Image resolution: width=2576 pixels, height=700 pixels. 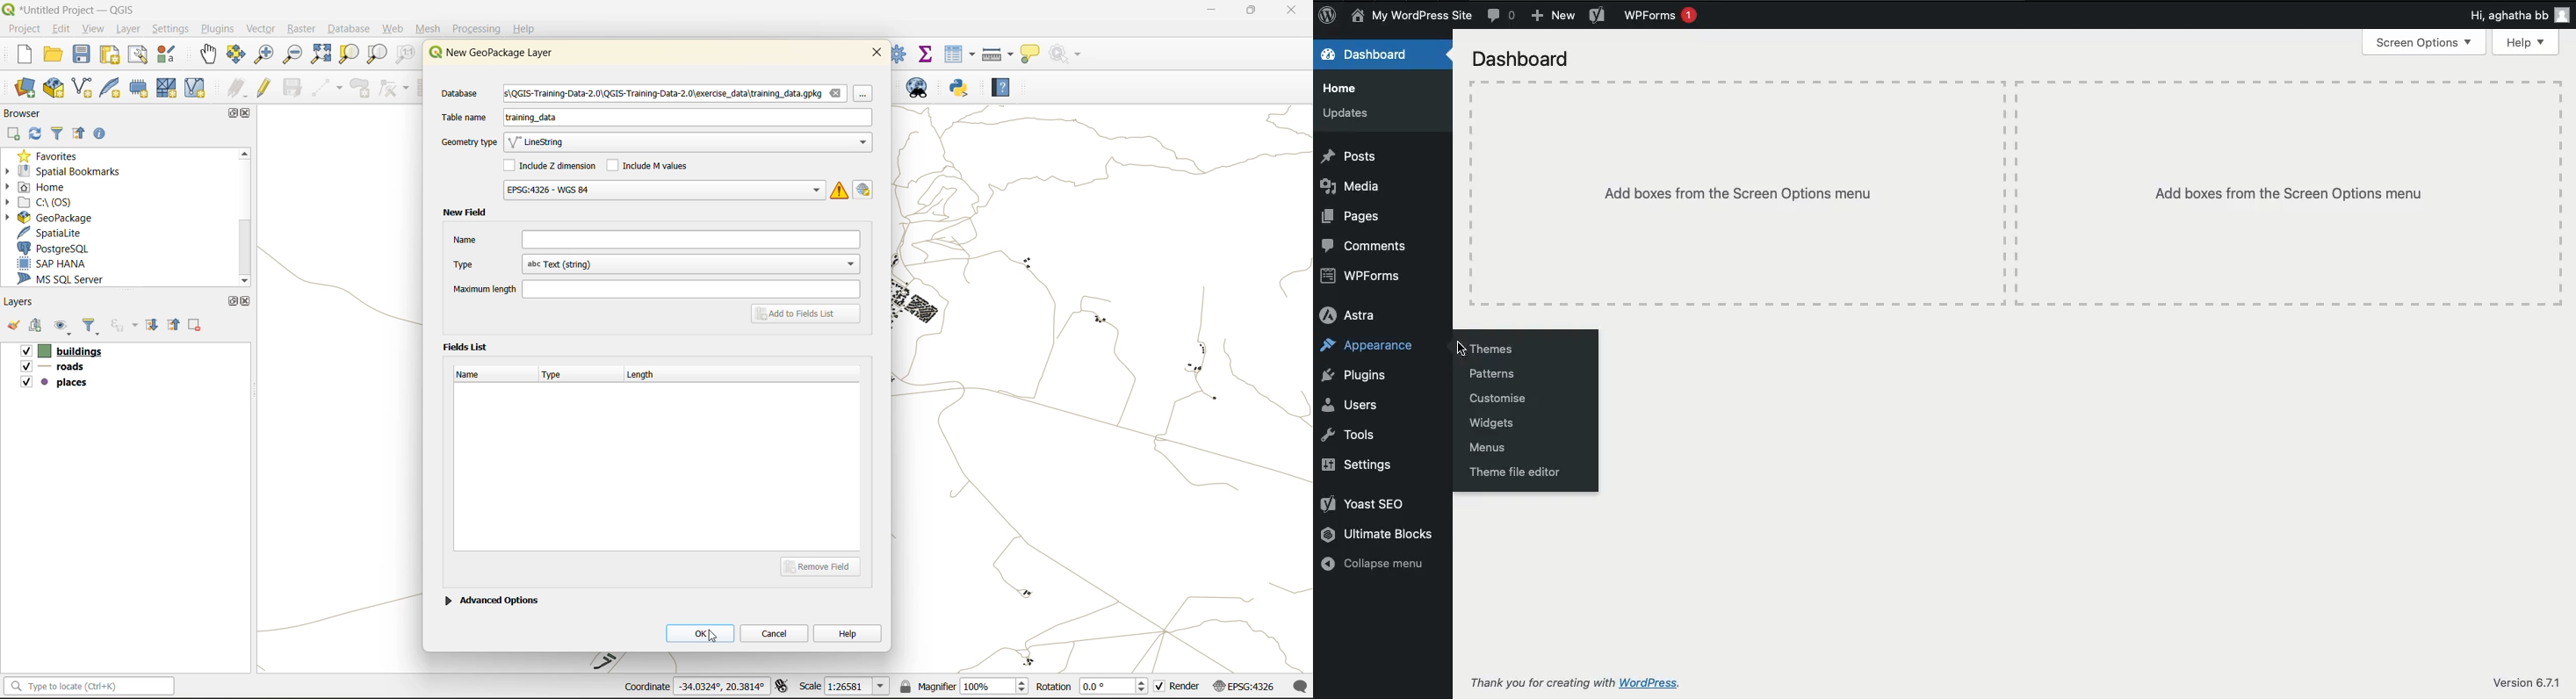 What do you see at coordinates (2525, 683) in the screenshot?
I see `Version 6.7.1` at bounding box center [2525, 683].